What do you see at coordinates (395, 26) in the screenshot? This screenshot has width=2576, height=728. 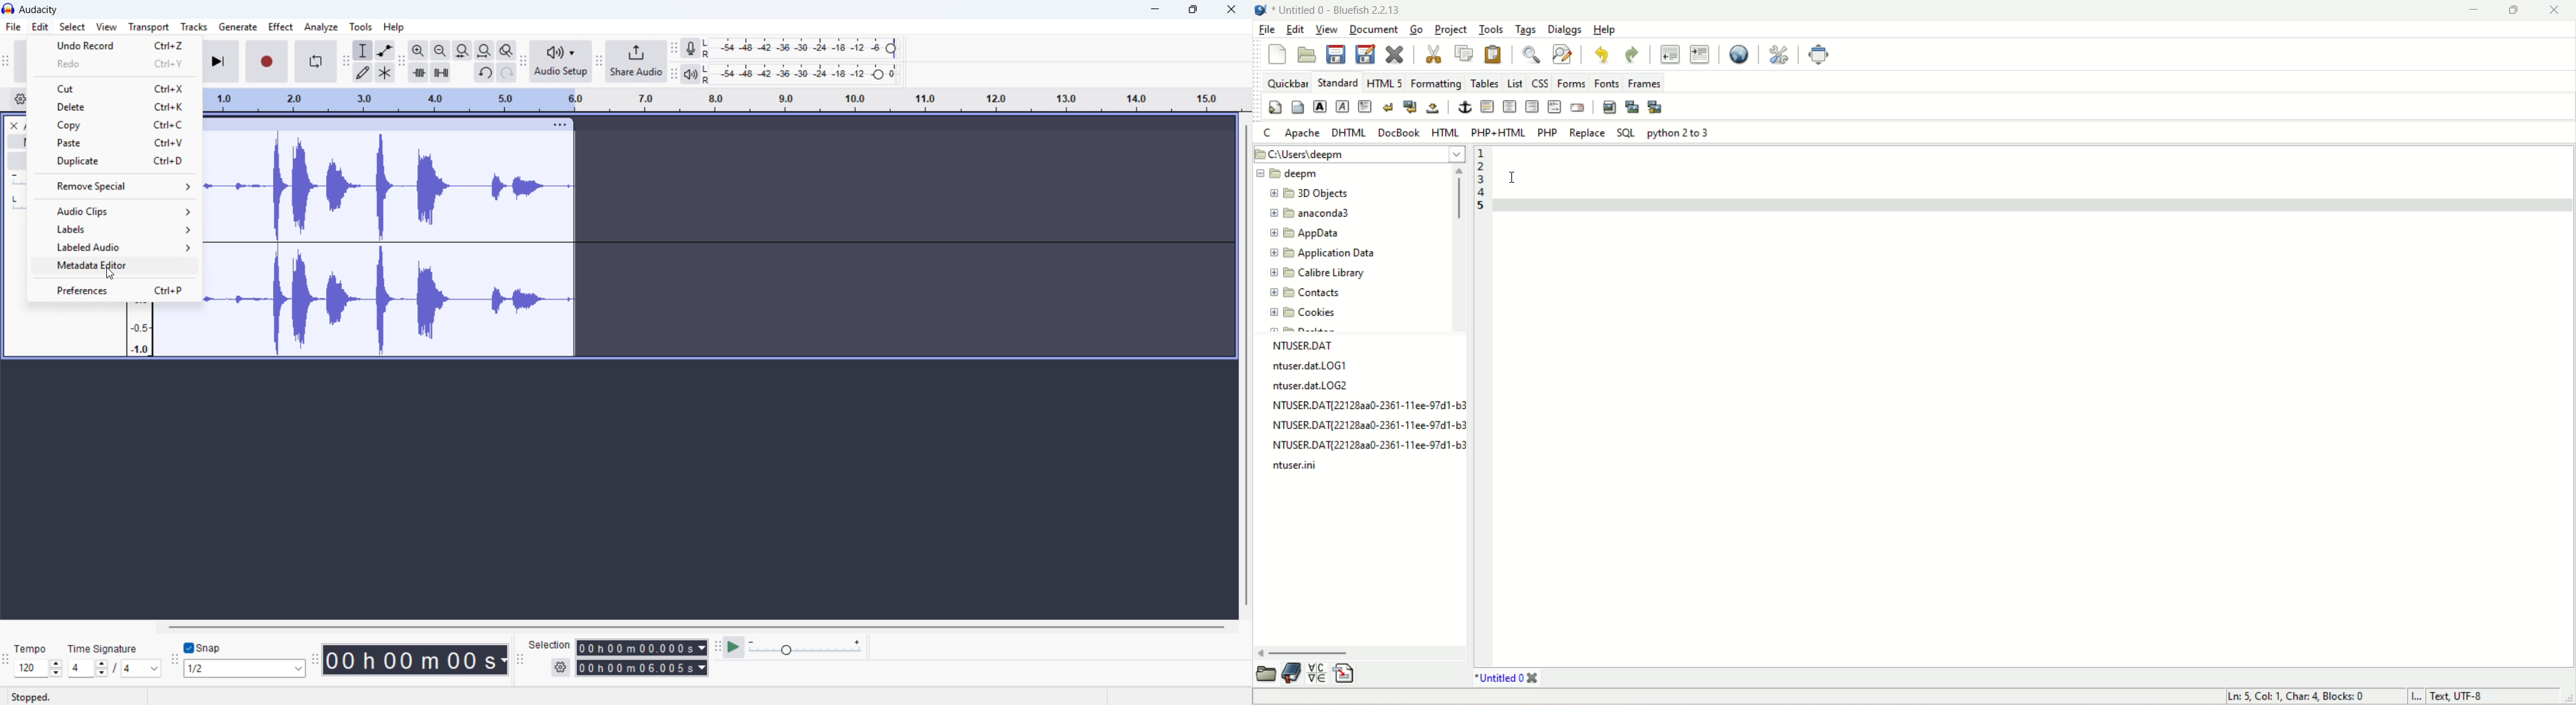 I see `help` at bounding box center [395, 26].